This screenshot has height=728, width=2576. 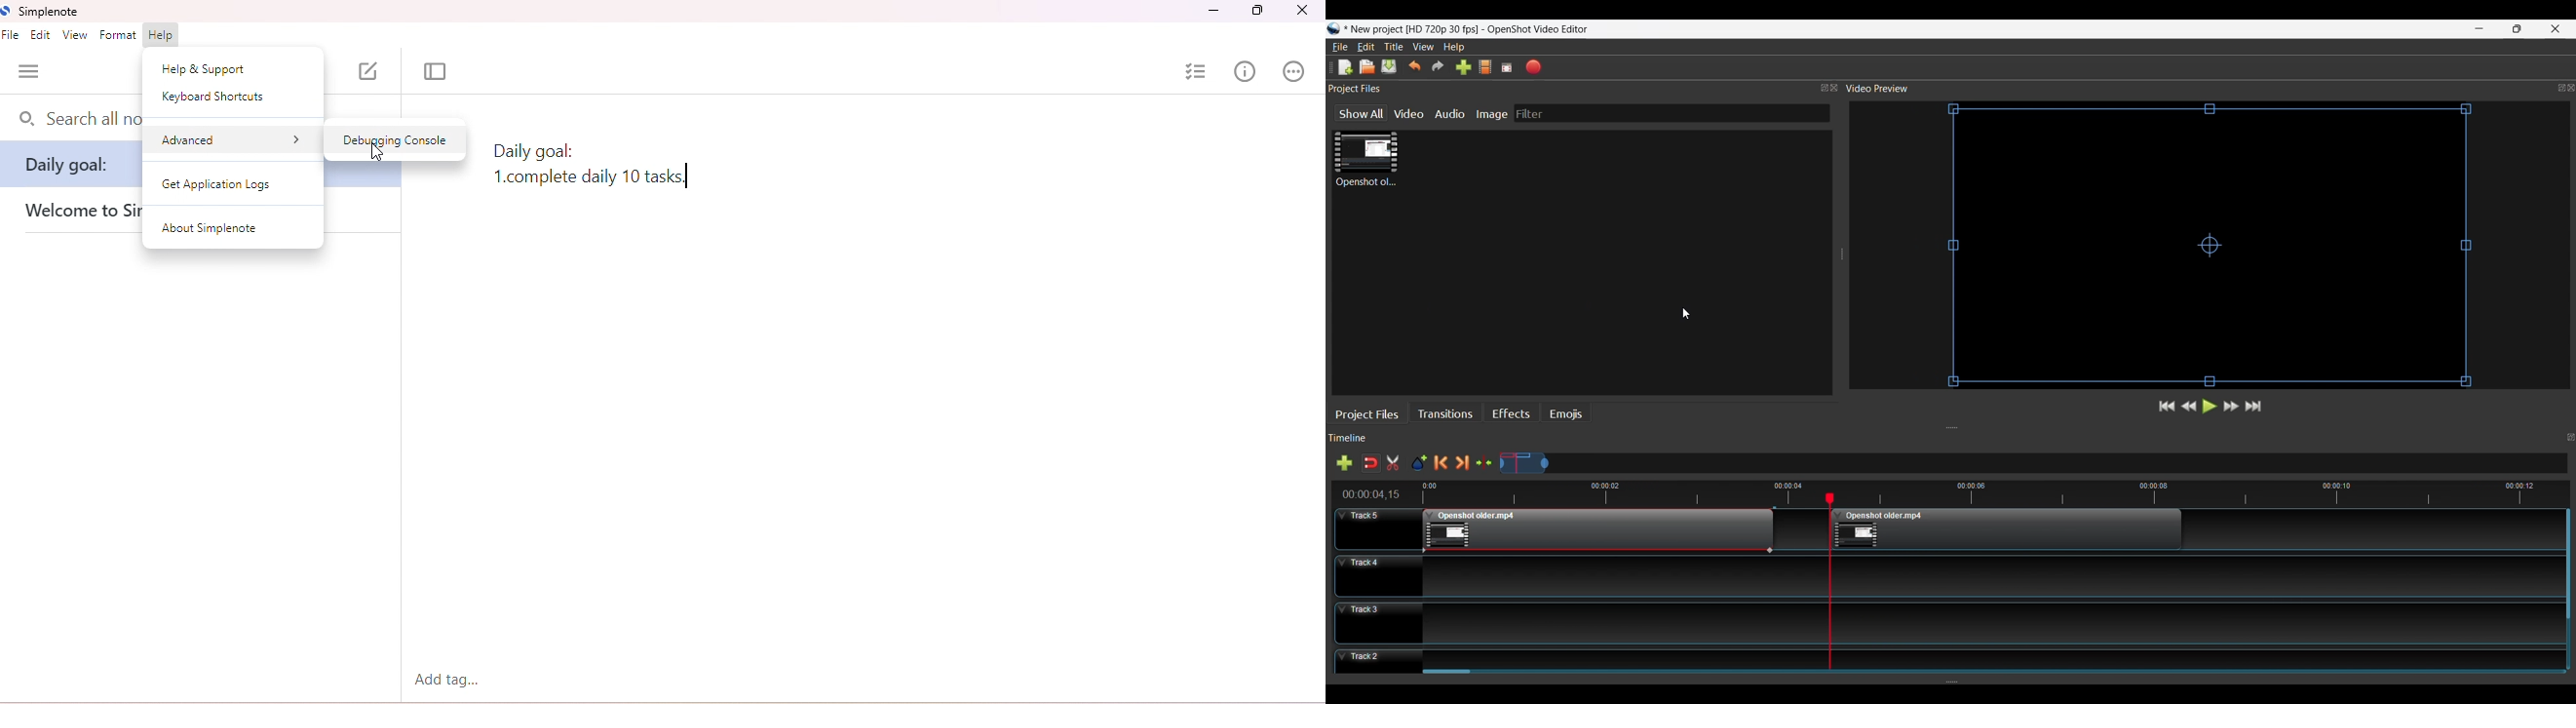 What do you see at coordinates (1487, 463) in the screenshot?
I see `Center the timeline at the playhead` at bounding box center [1487, 463].